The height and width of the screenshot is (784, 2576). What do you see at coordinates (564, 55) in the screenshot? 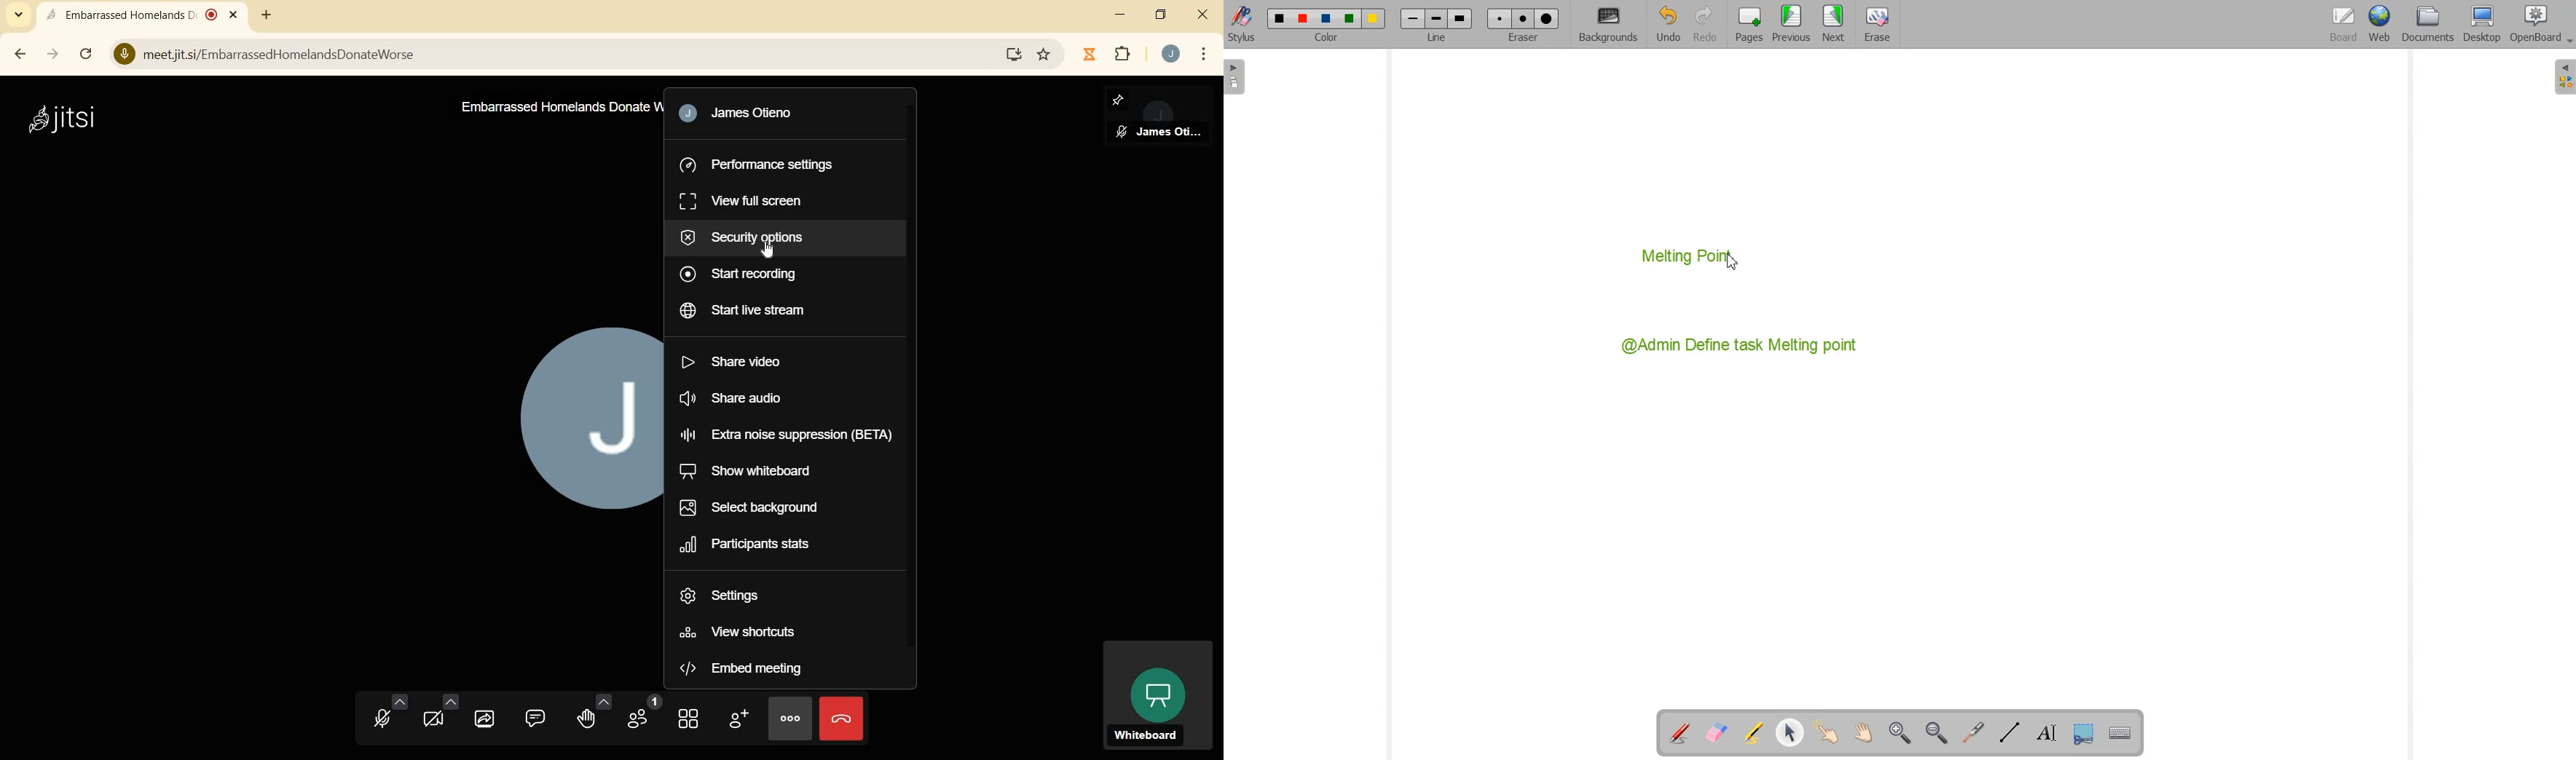
I see `address bar` at bounding box center [564, 55].